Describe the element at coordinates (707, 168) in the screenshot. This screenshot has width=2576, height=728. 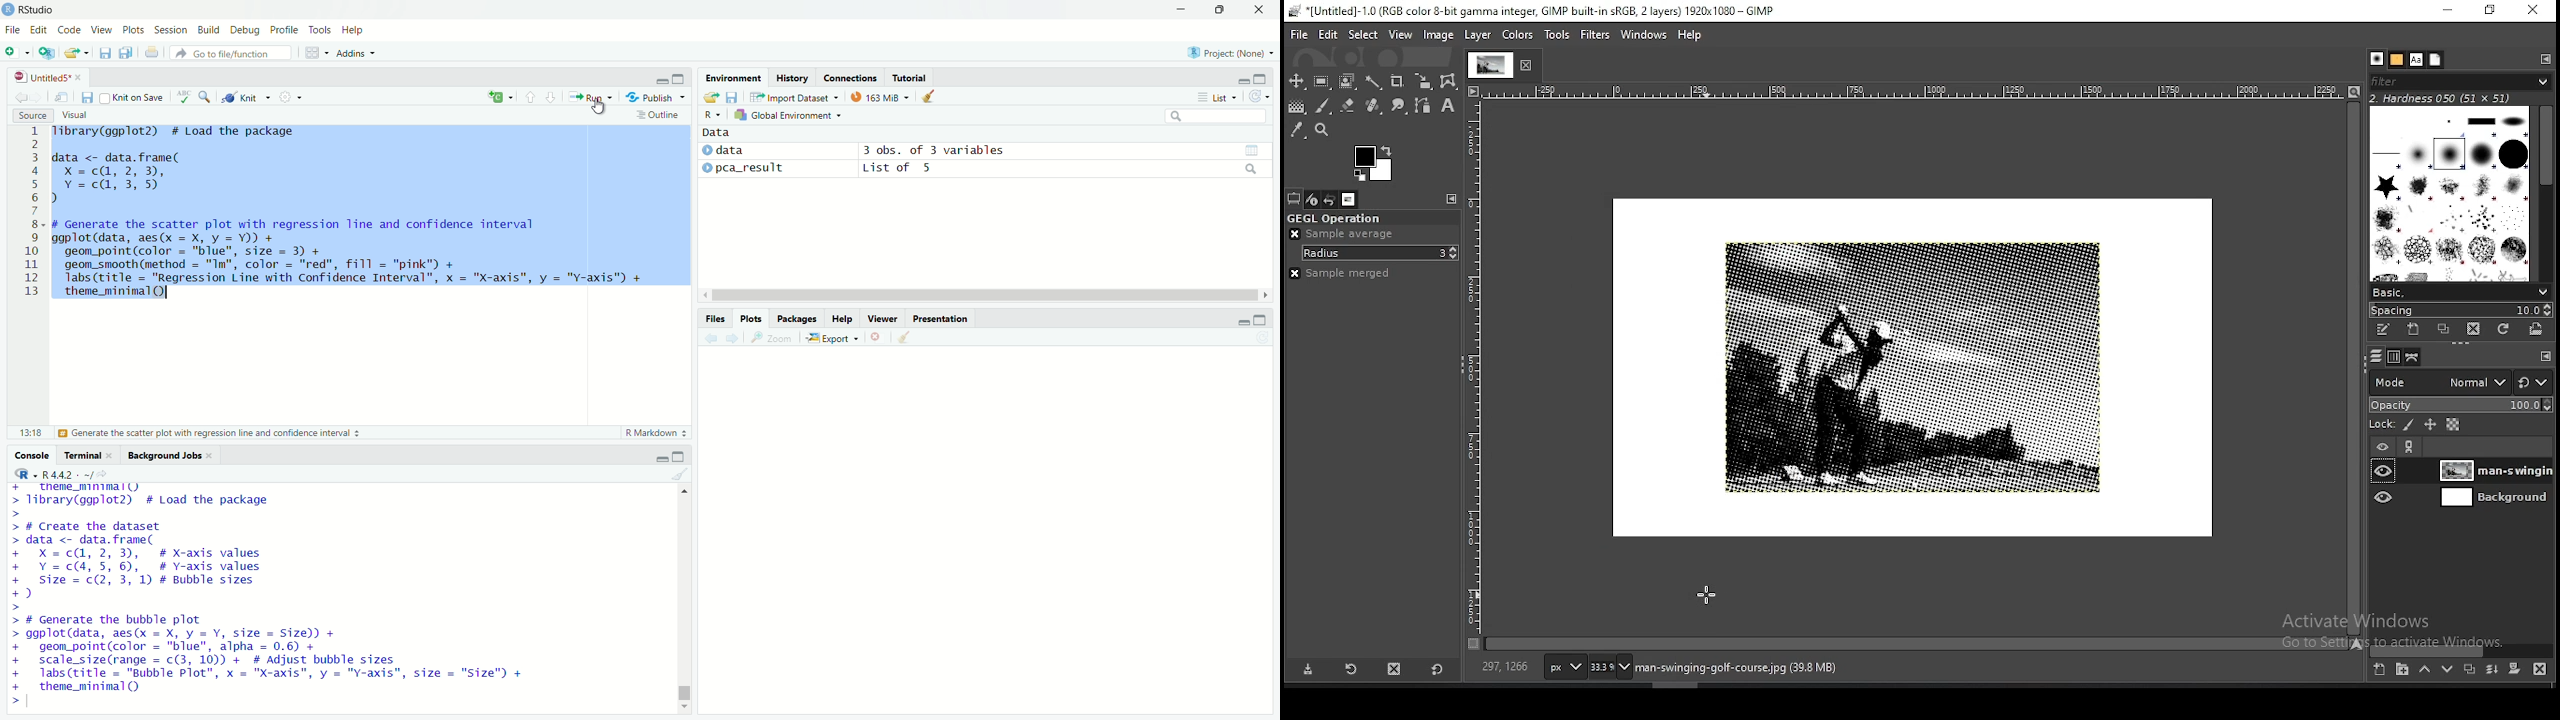
I see `expand/collapse` at that location.